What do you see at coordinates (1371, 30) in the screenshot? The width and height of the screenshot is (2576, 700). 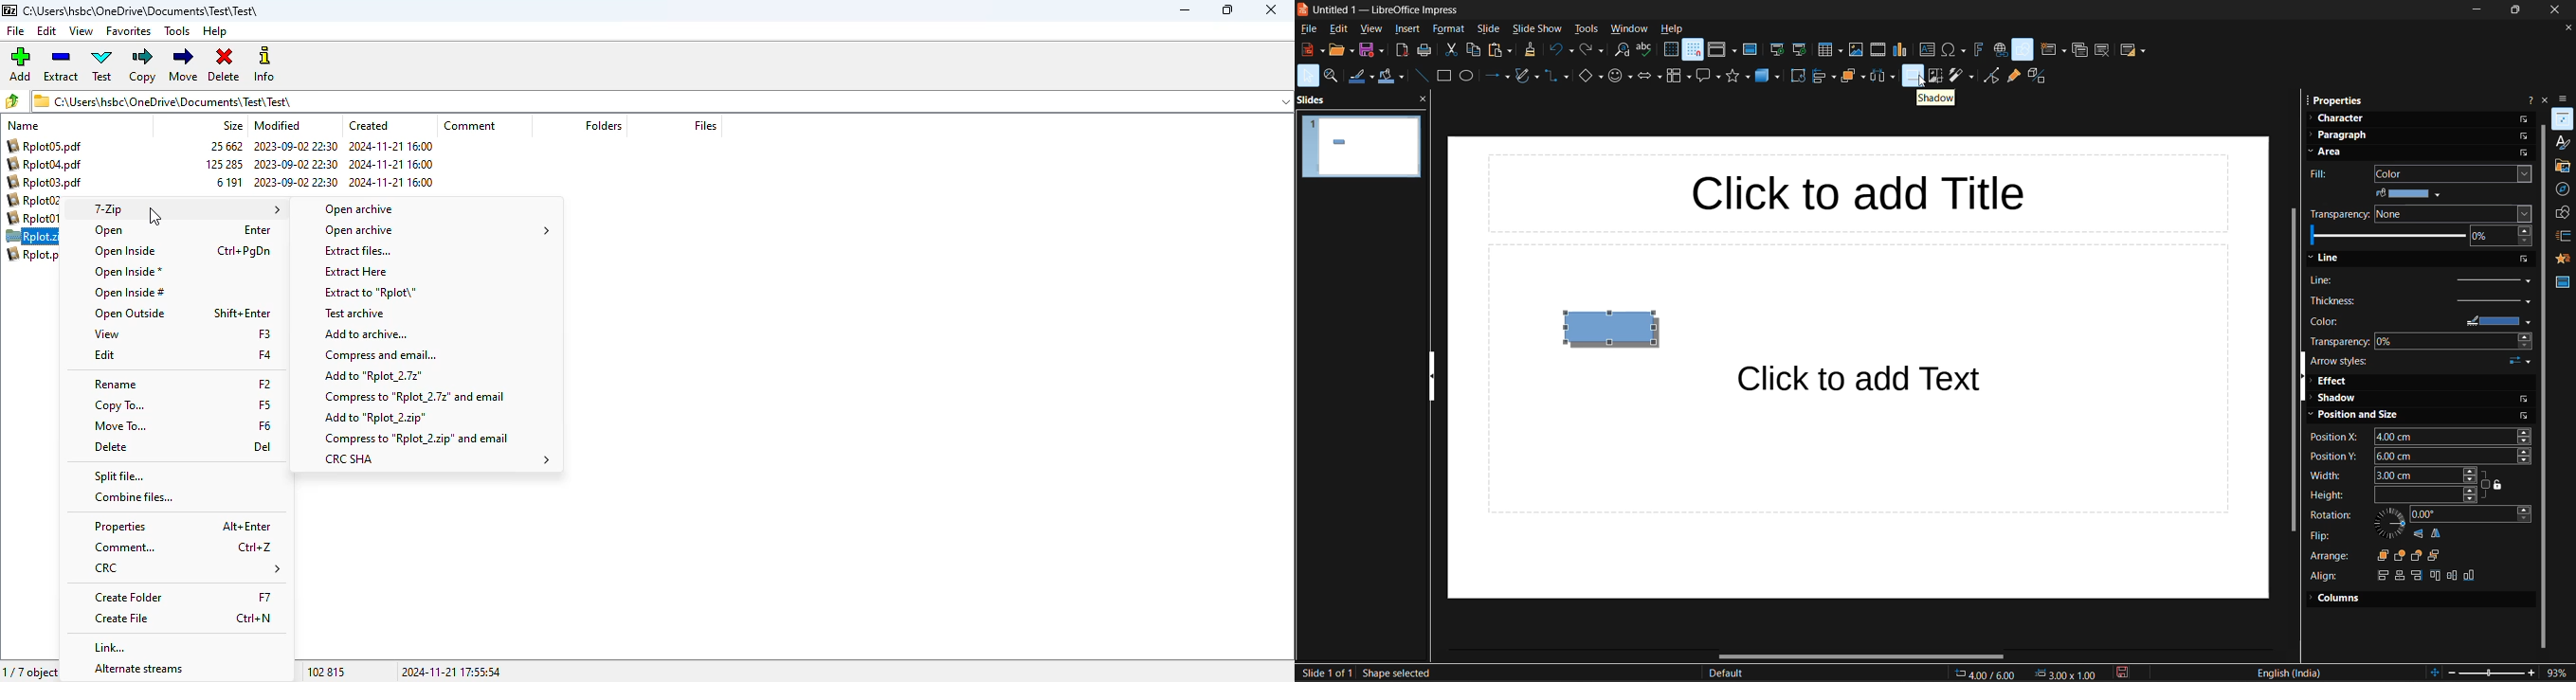 I see `view` at bounding box center [1371, 30].